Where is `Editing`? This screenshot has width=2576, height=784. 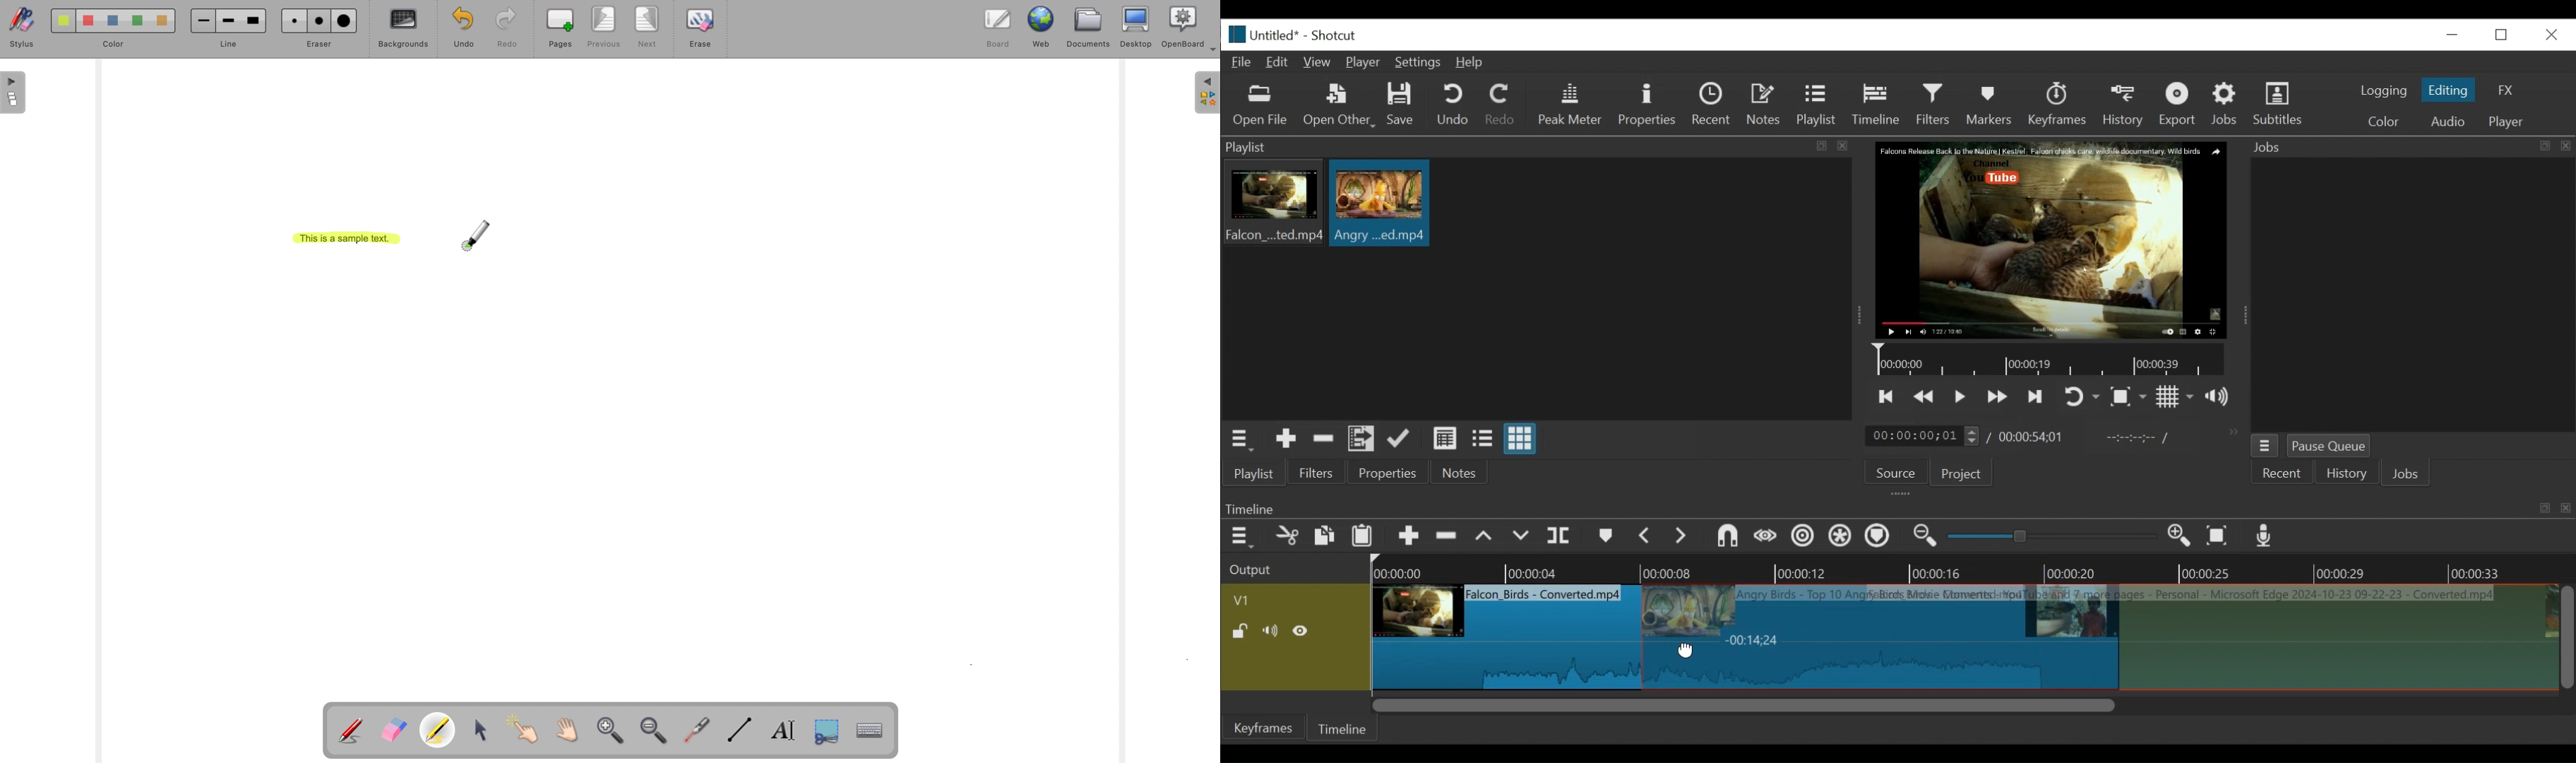
Editing is located at coordinates (2450, 90).